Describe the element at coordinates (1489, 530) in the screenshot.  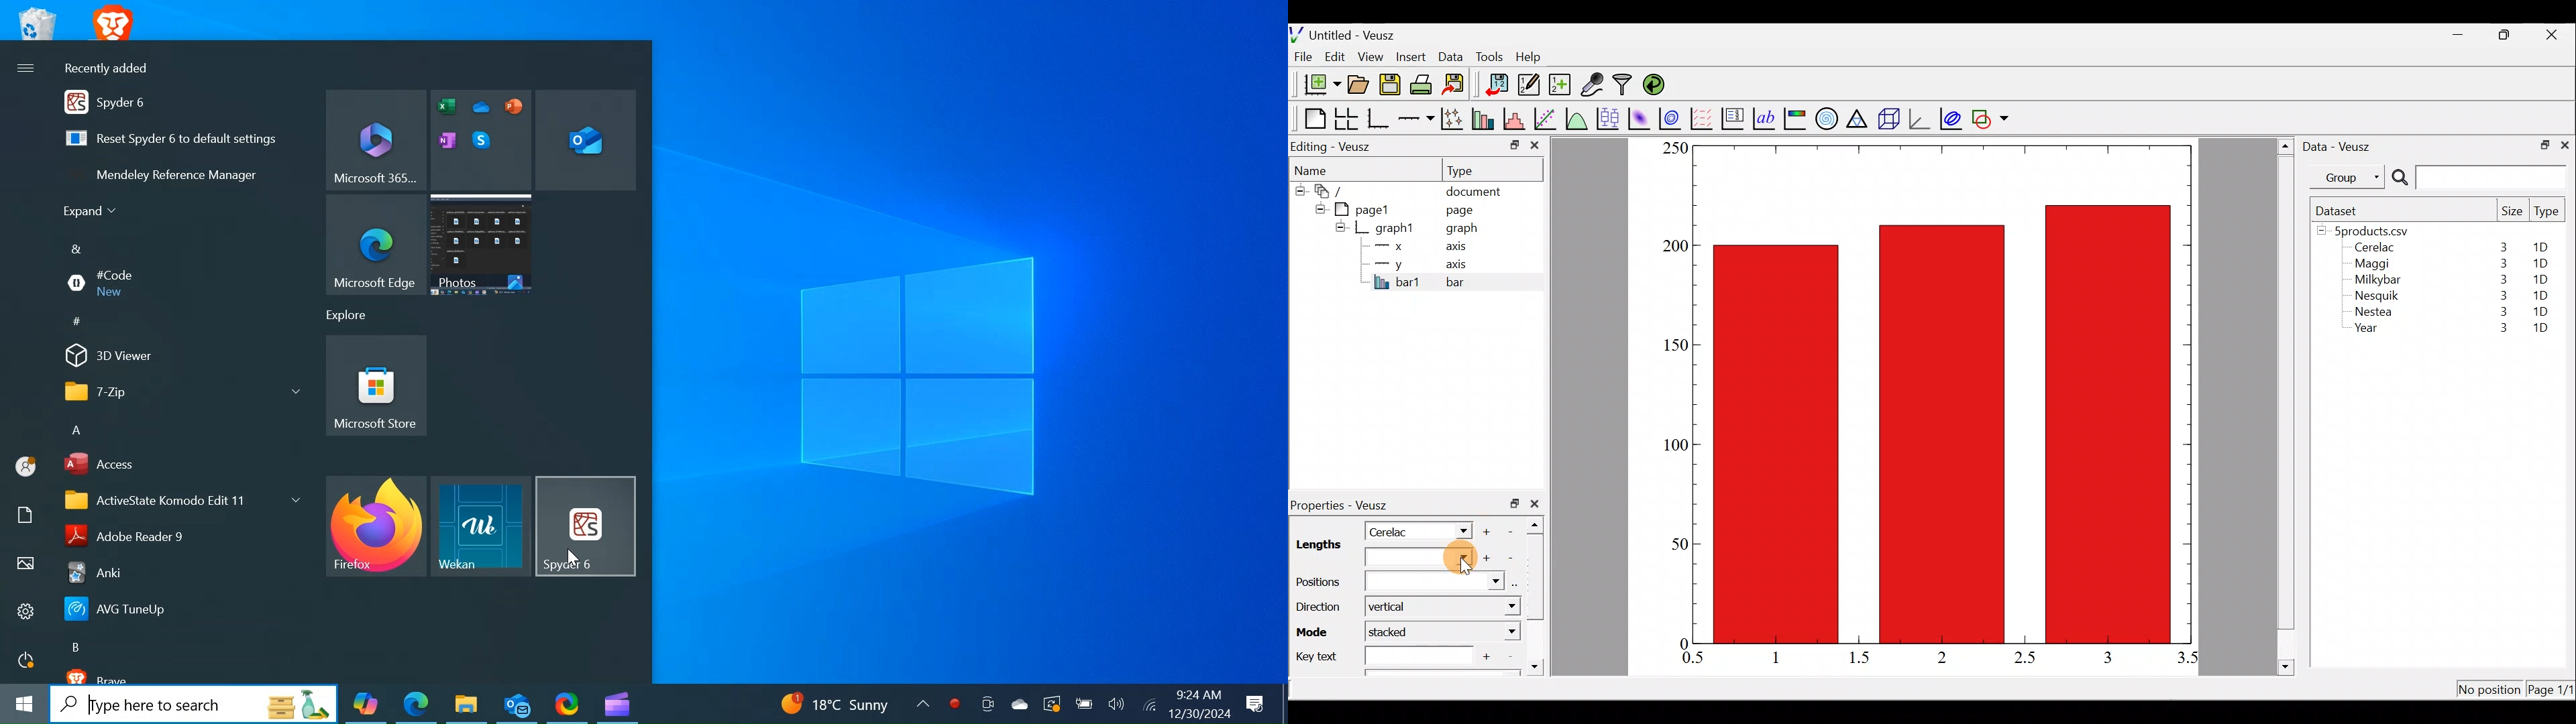
I see `Add another item` at that location.